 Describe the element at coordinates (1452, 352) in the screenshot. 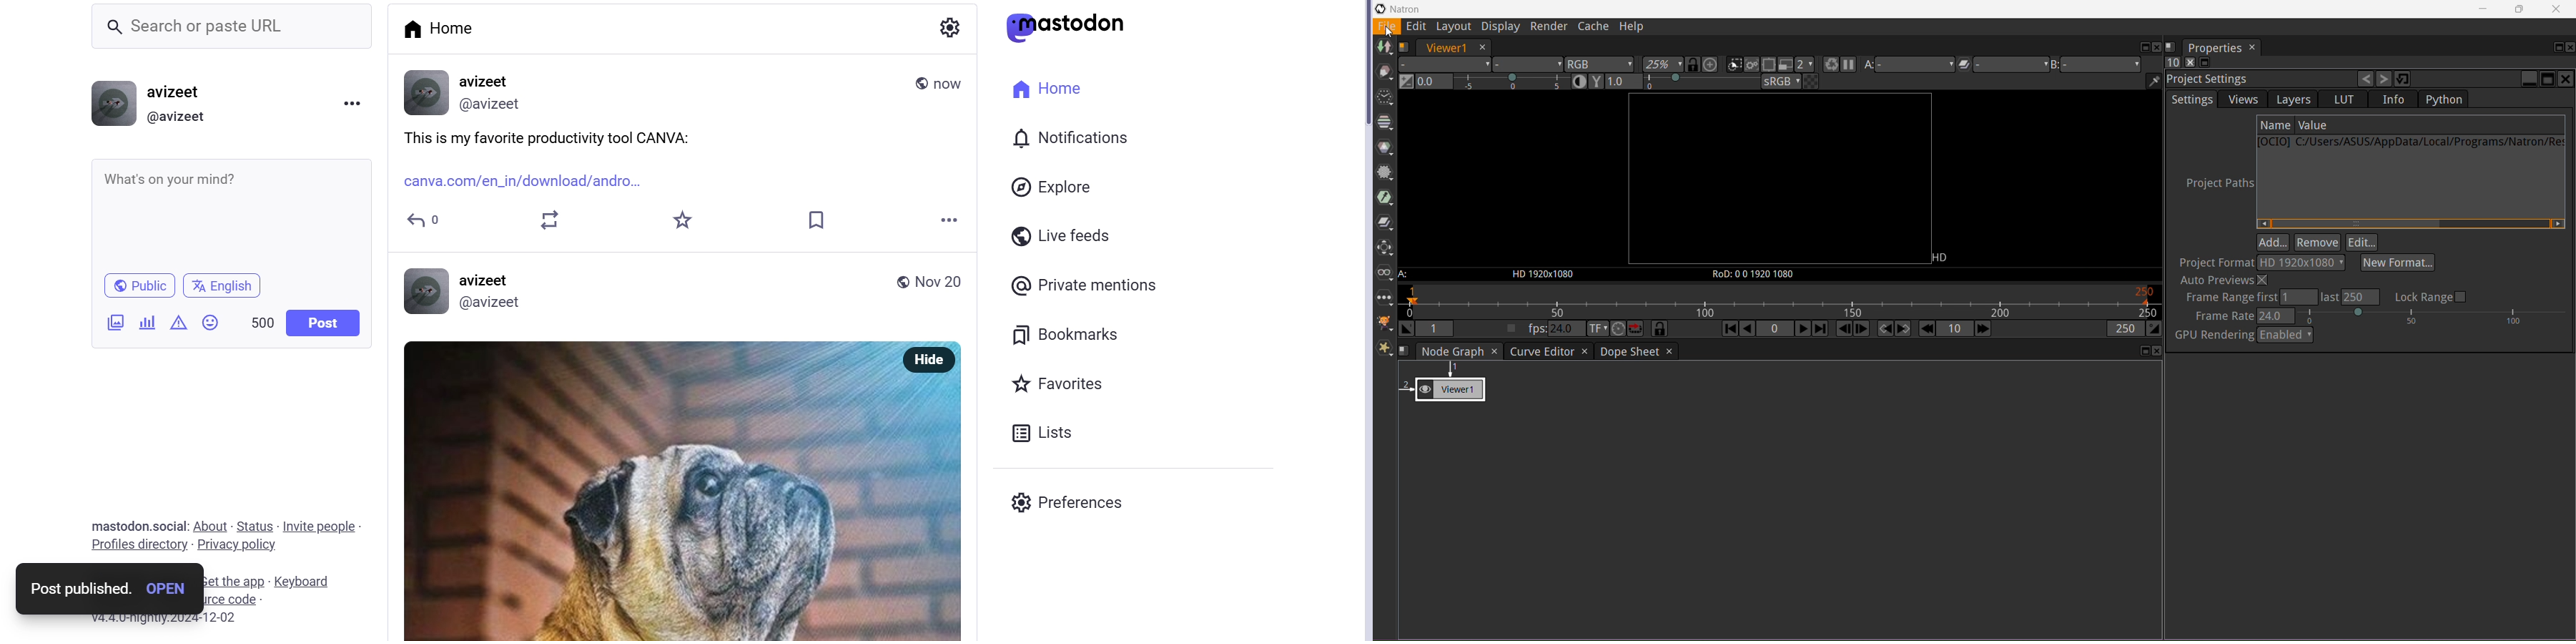

I see `Node Graph` at that location.